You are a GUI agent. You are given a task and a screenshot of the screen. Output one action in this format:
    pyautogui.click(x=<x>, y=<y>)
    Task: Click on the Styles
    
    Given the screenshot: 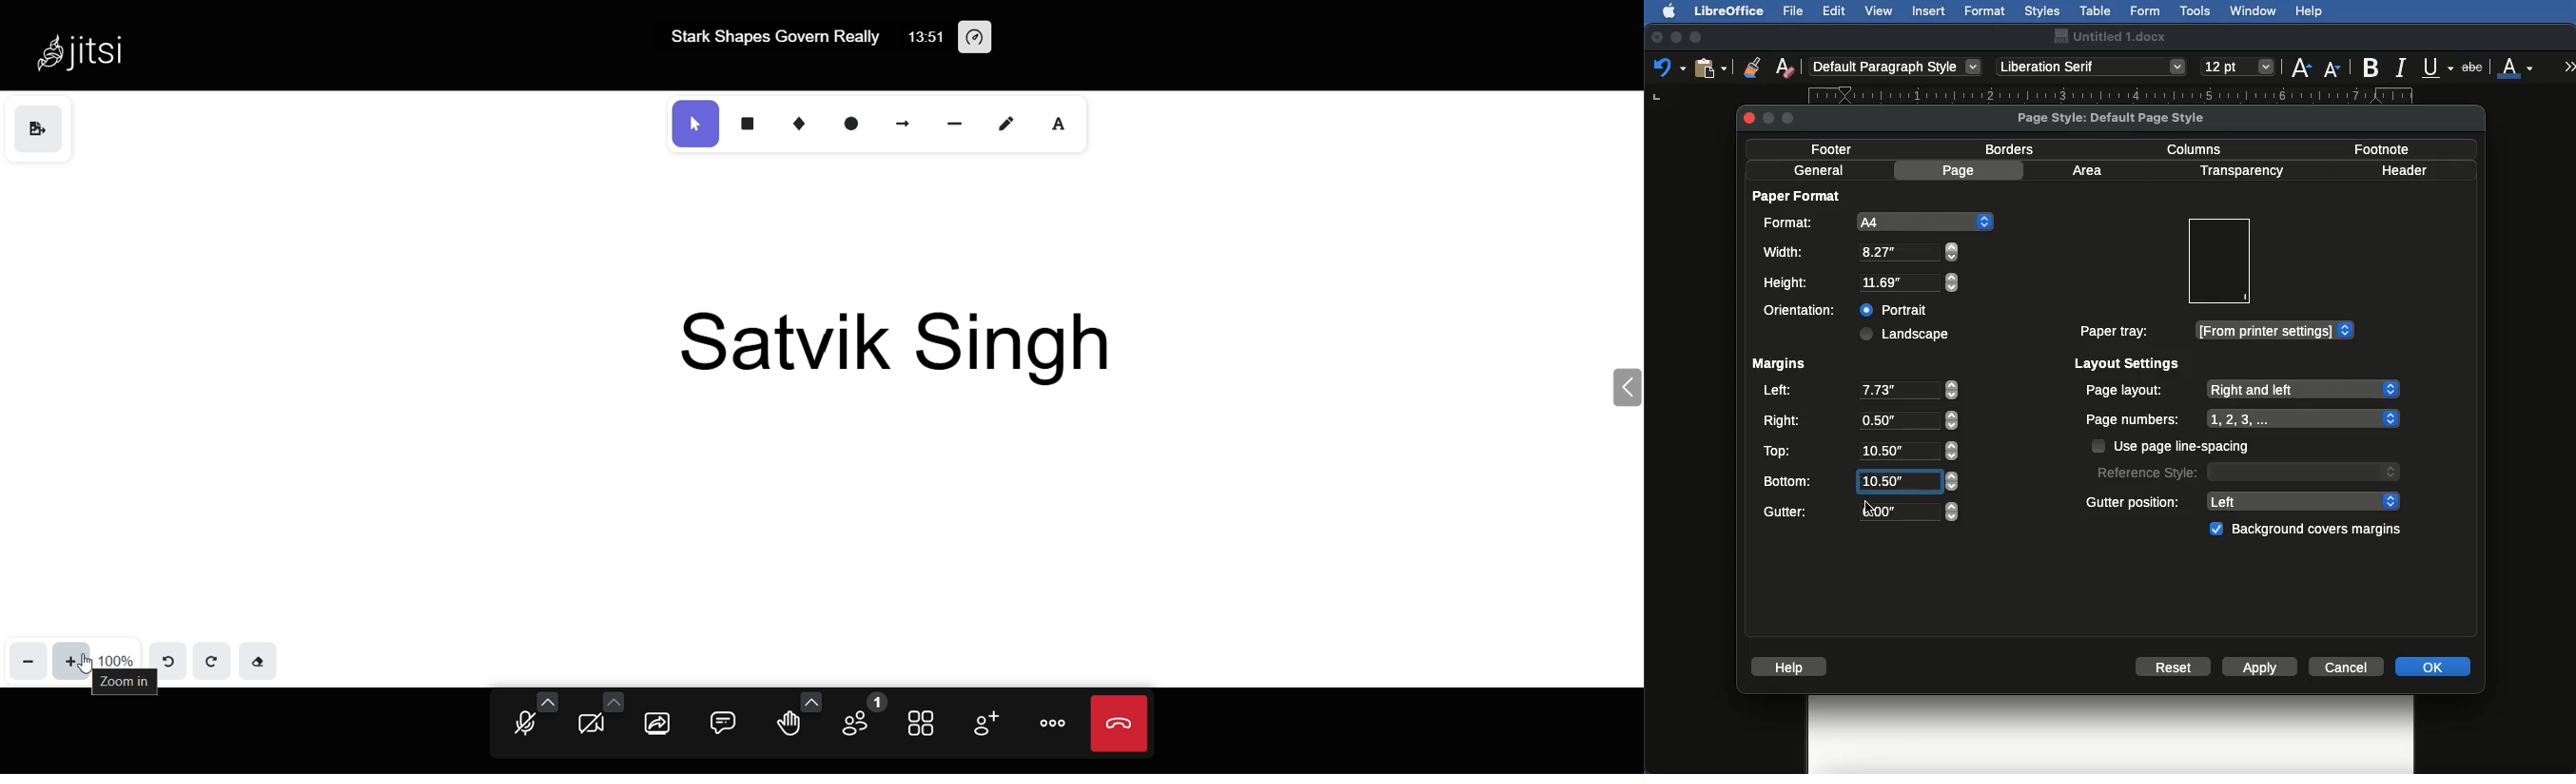 What is the action you would take?
    pyautogui.click(x=2041, y=10)
    